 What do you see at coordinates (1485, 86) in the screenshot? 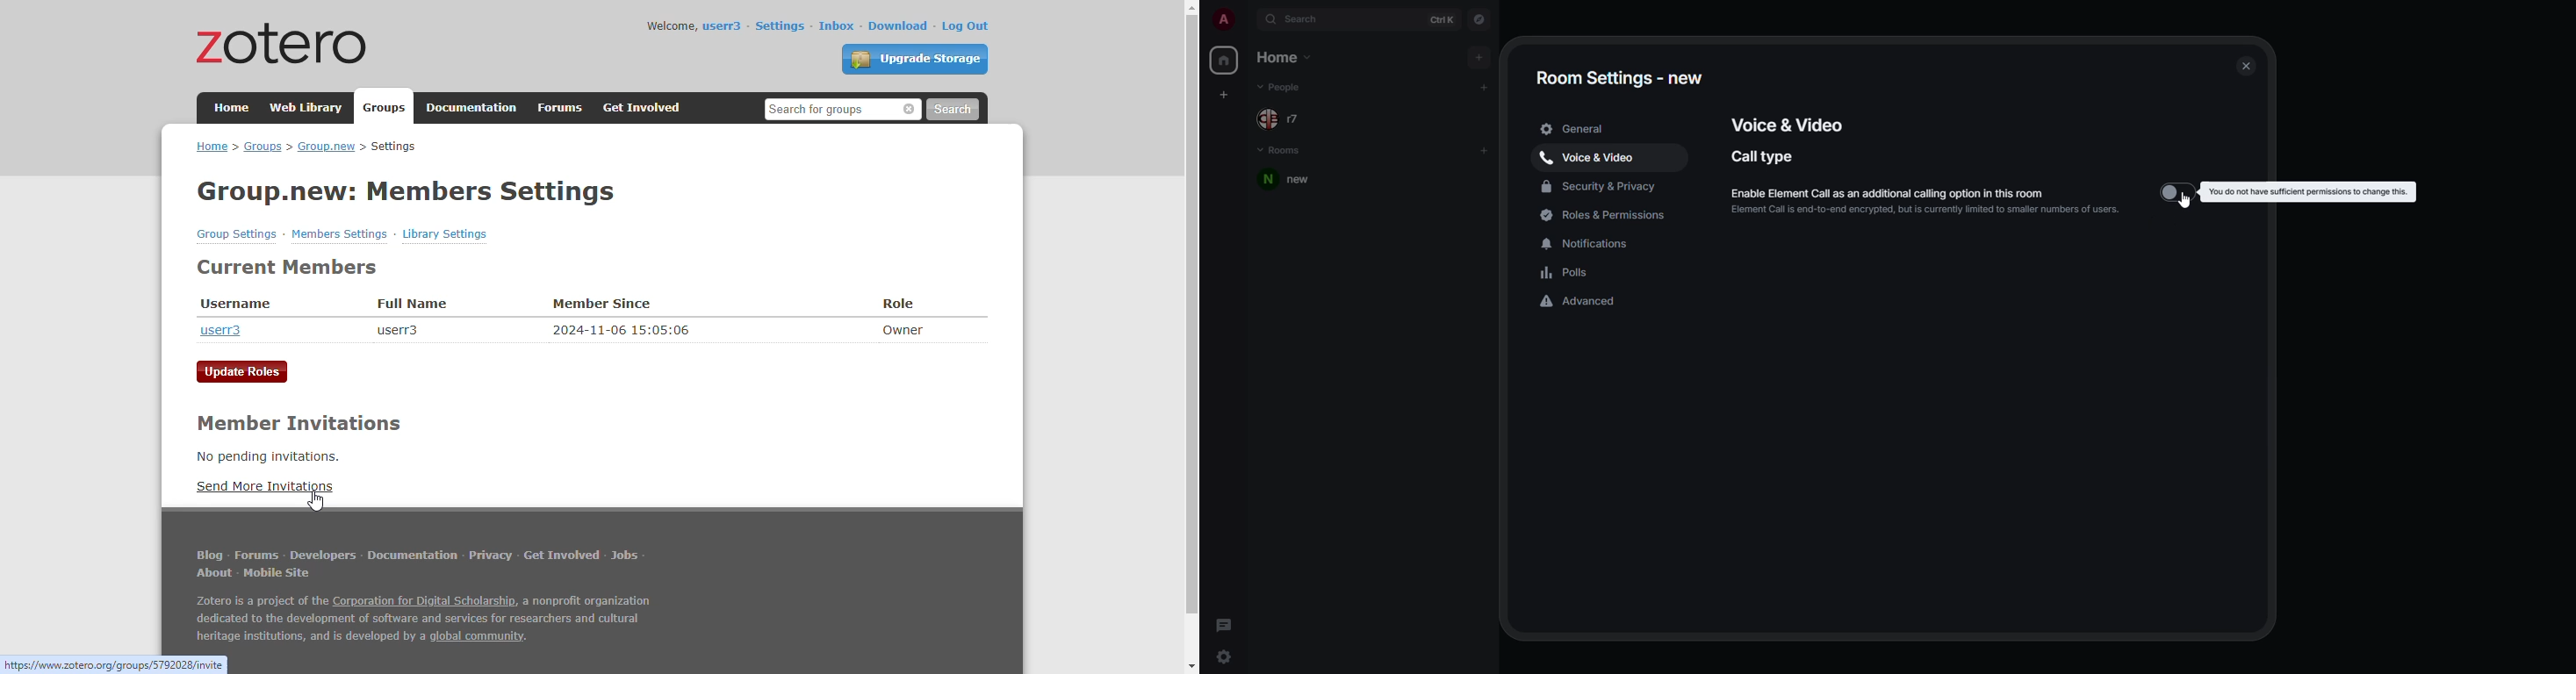
I see `add` at bounding box center [1485, 86].